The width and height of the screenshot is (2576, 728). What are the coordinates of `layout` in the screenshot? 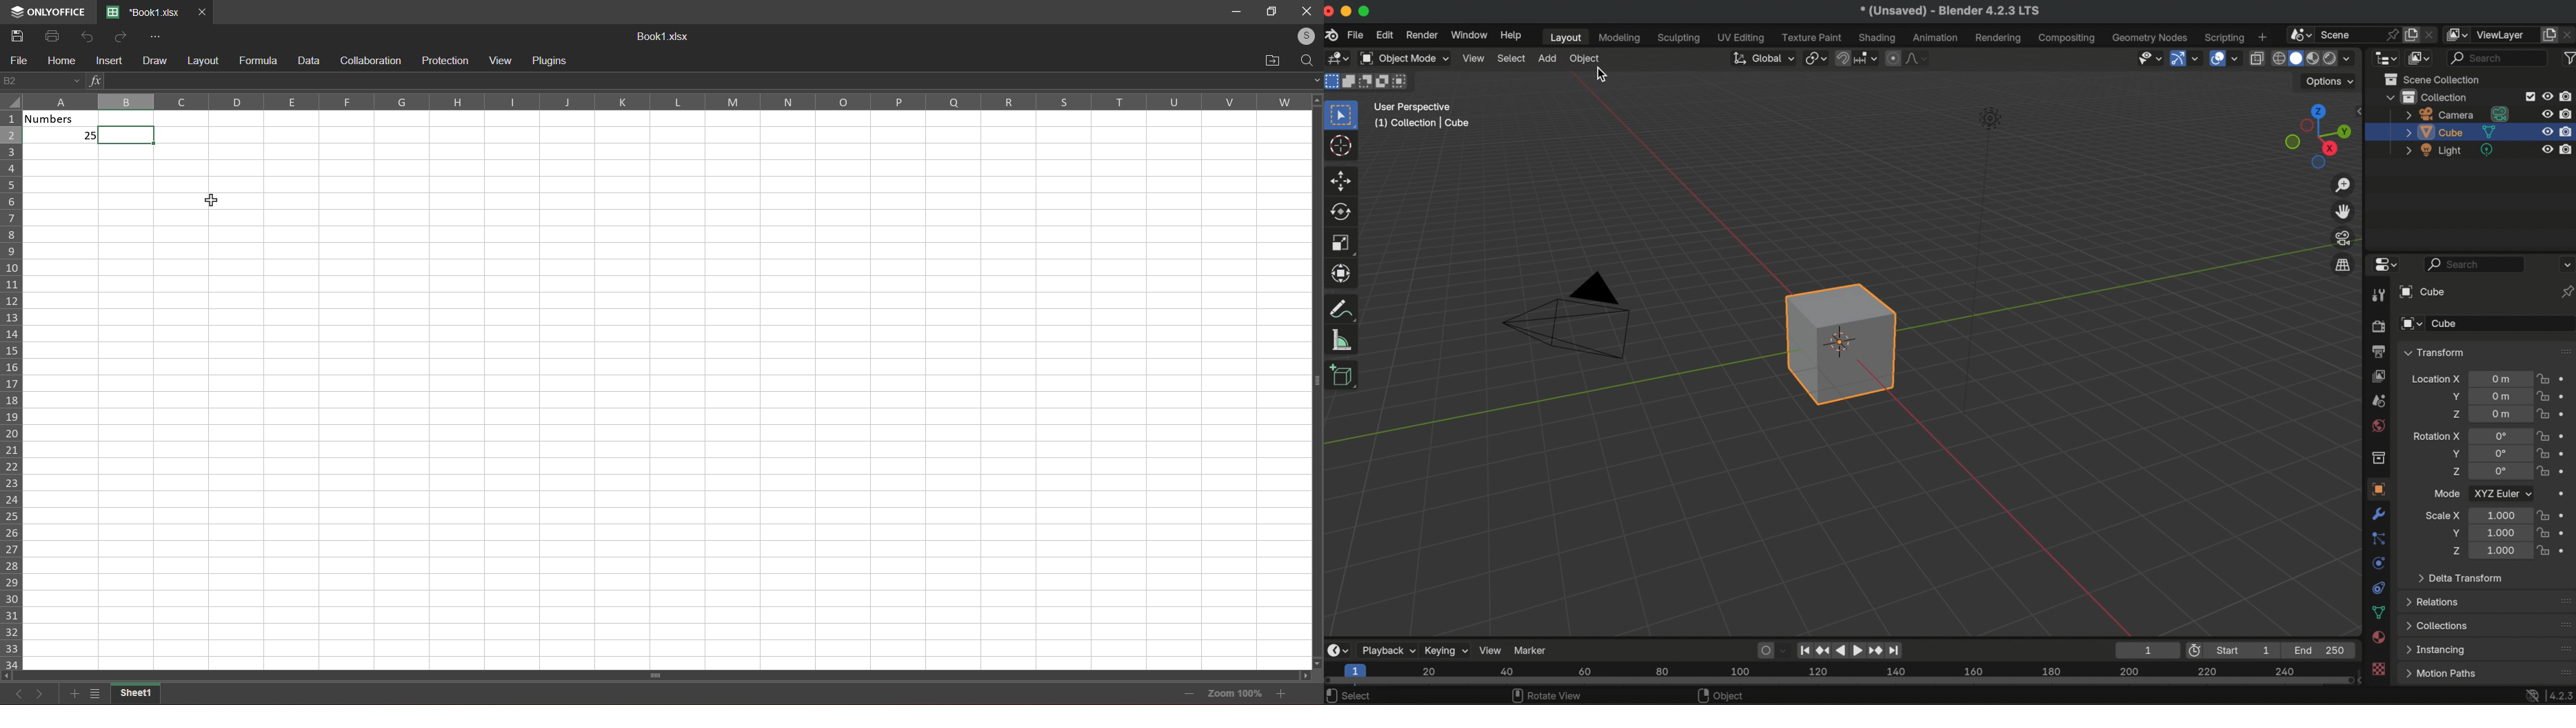 It's located at (1563, 37).